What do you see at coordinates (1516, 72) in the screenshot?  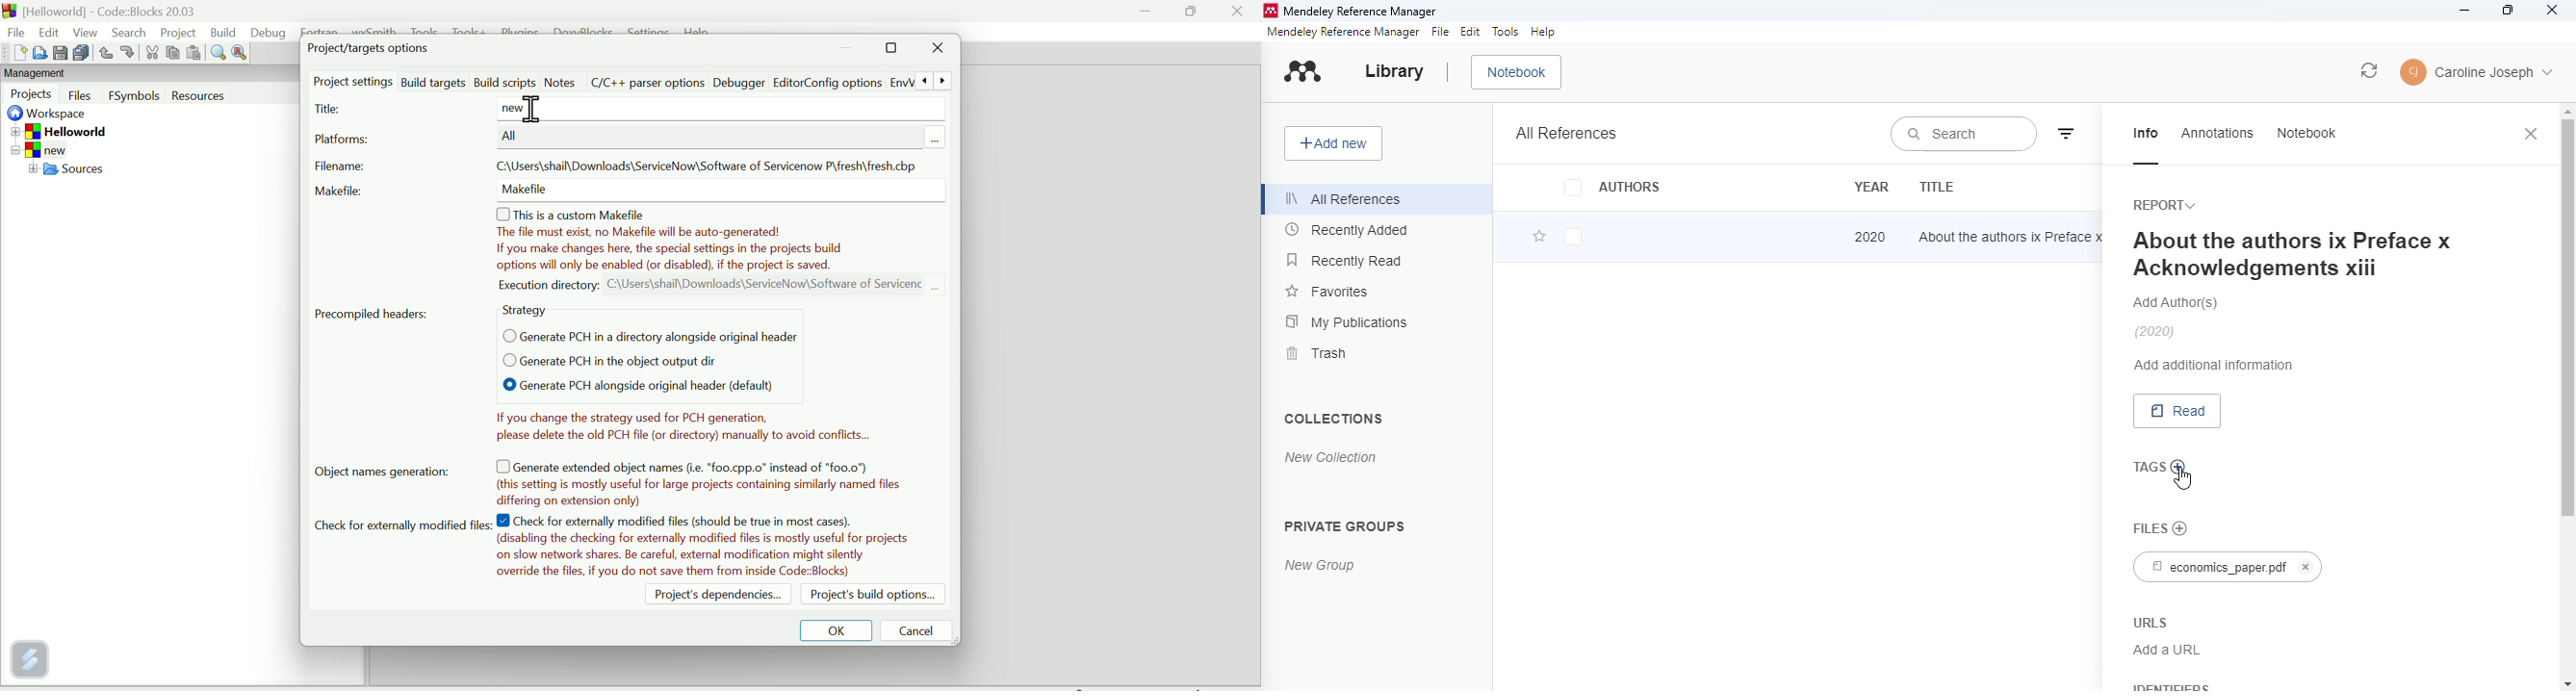 I see `notebook` at bounding box center [1516, 72].